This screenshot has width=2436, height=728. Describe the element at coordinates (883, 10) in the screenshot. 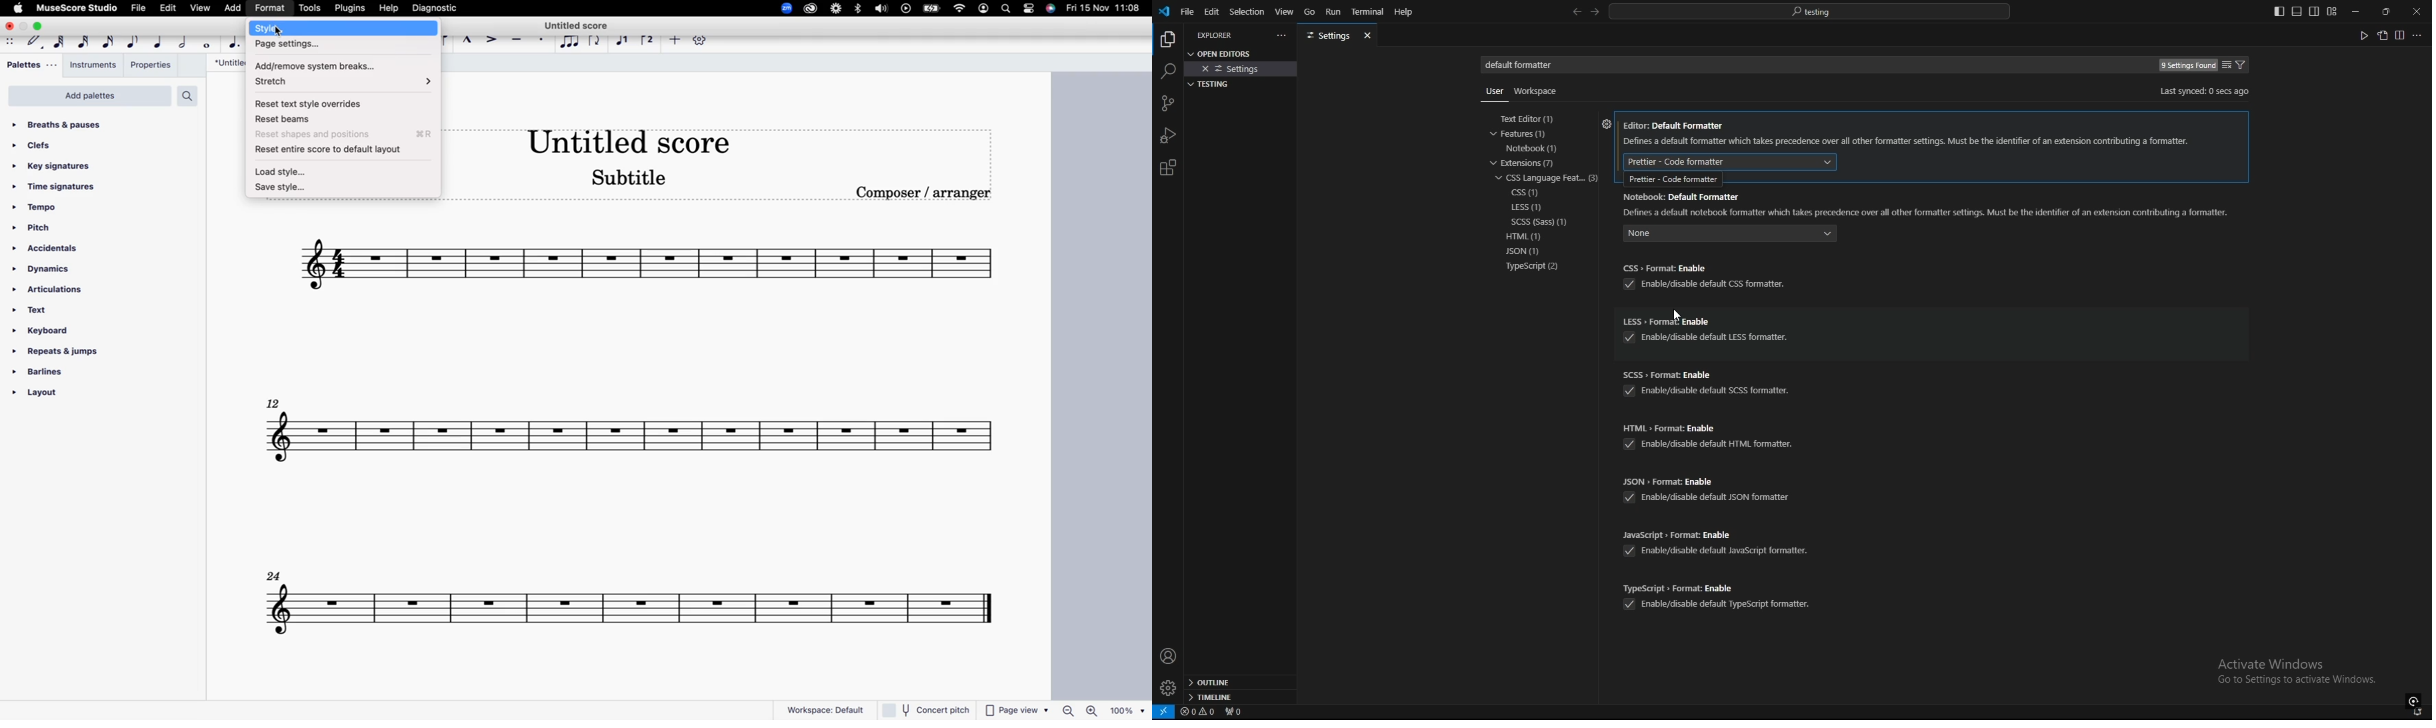

I see `volume` at that location.